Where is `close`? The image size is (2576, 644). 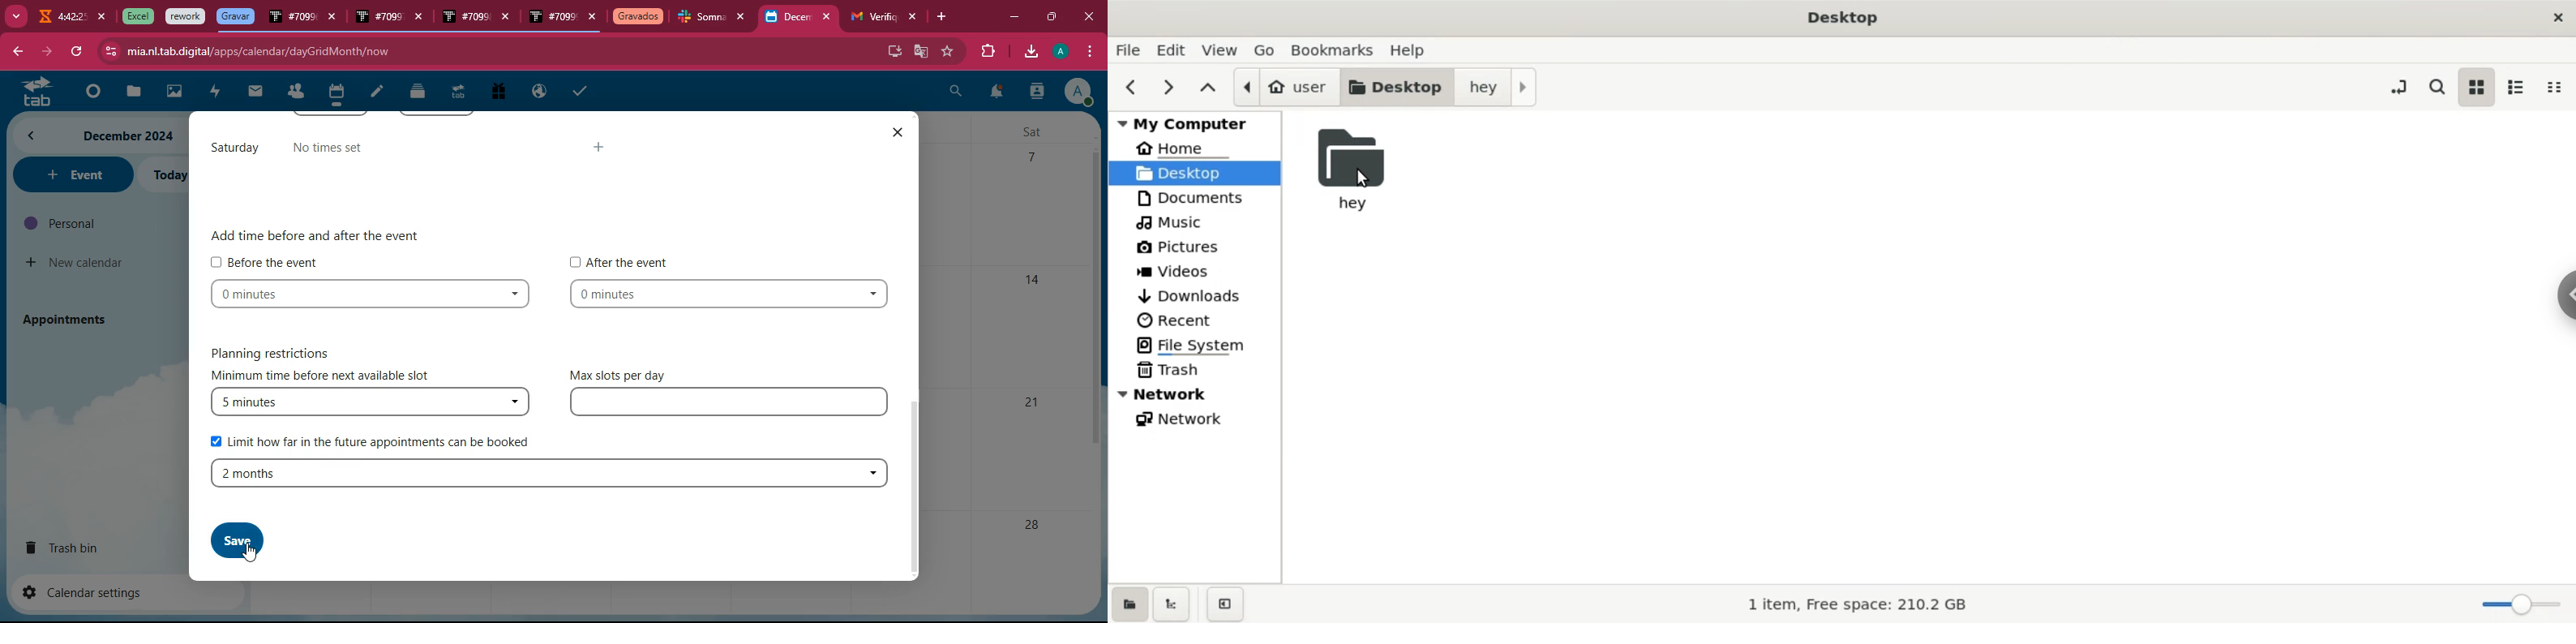
close is located at coordinates (914, 17).